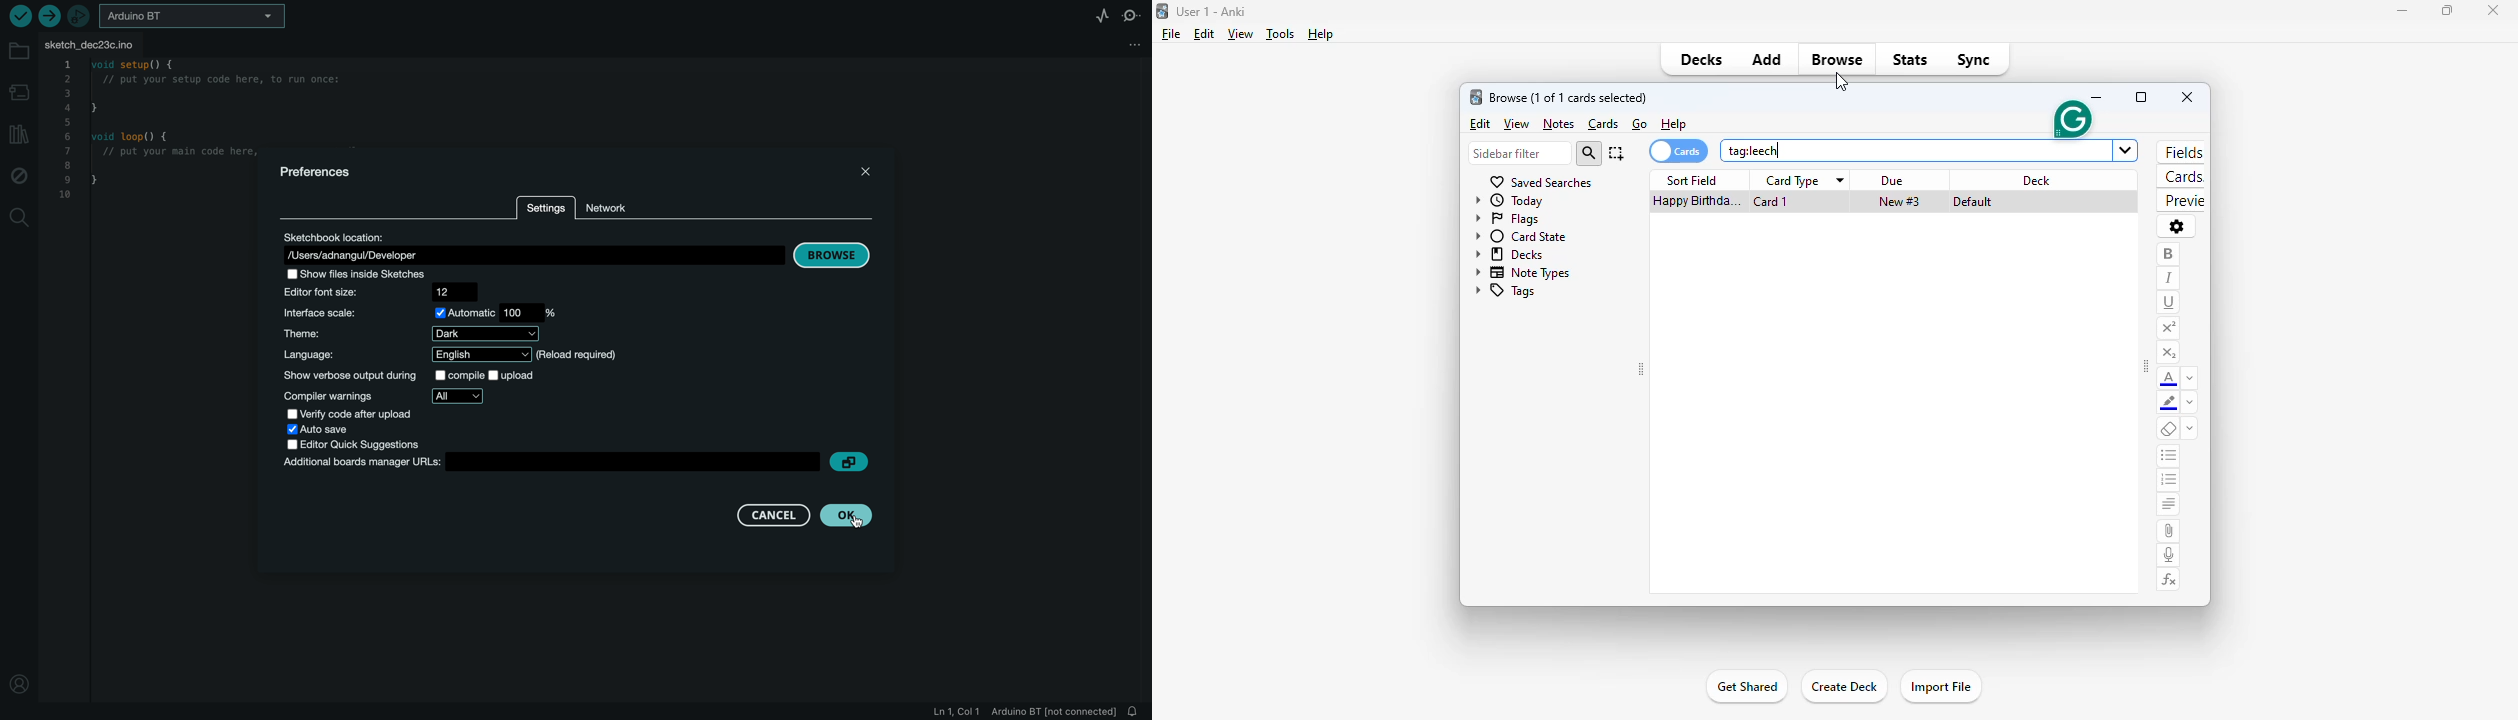 The width and height of the screenshot is (2520, 728). I want to click on preview, so click(2180, 201).